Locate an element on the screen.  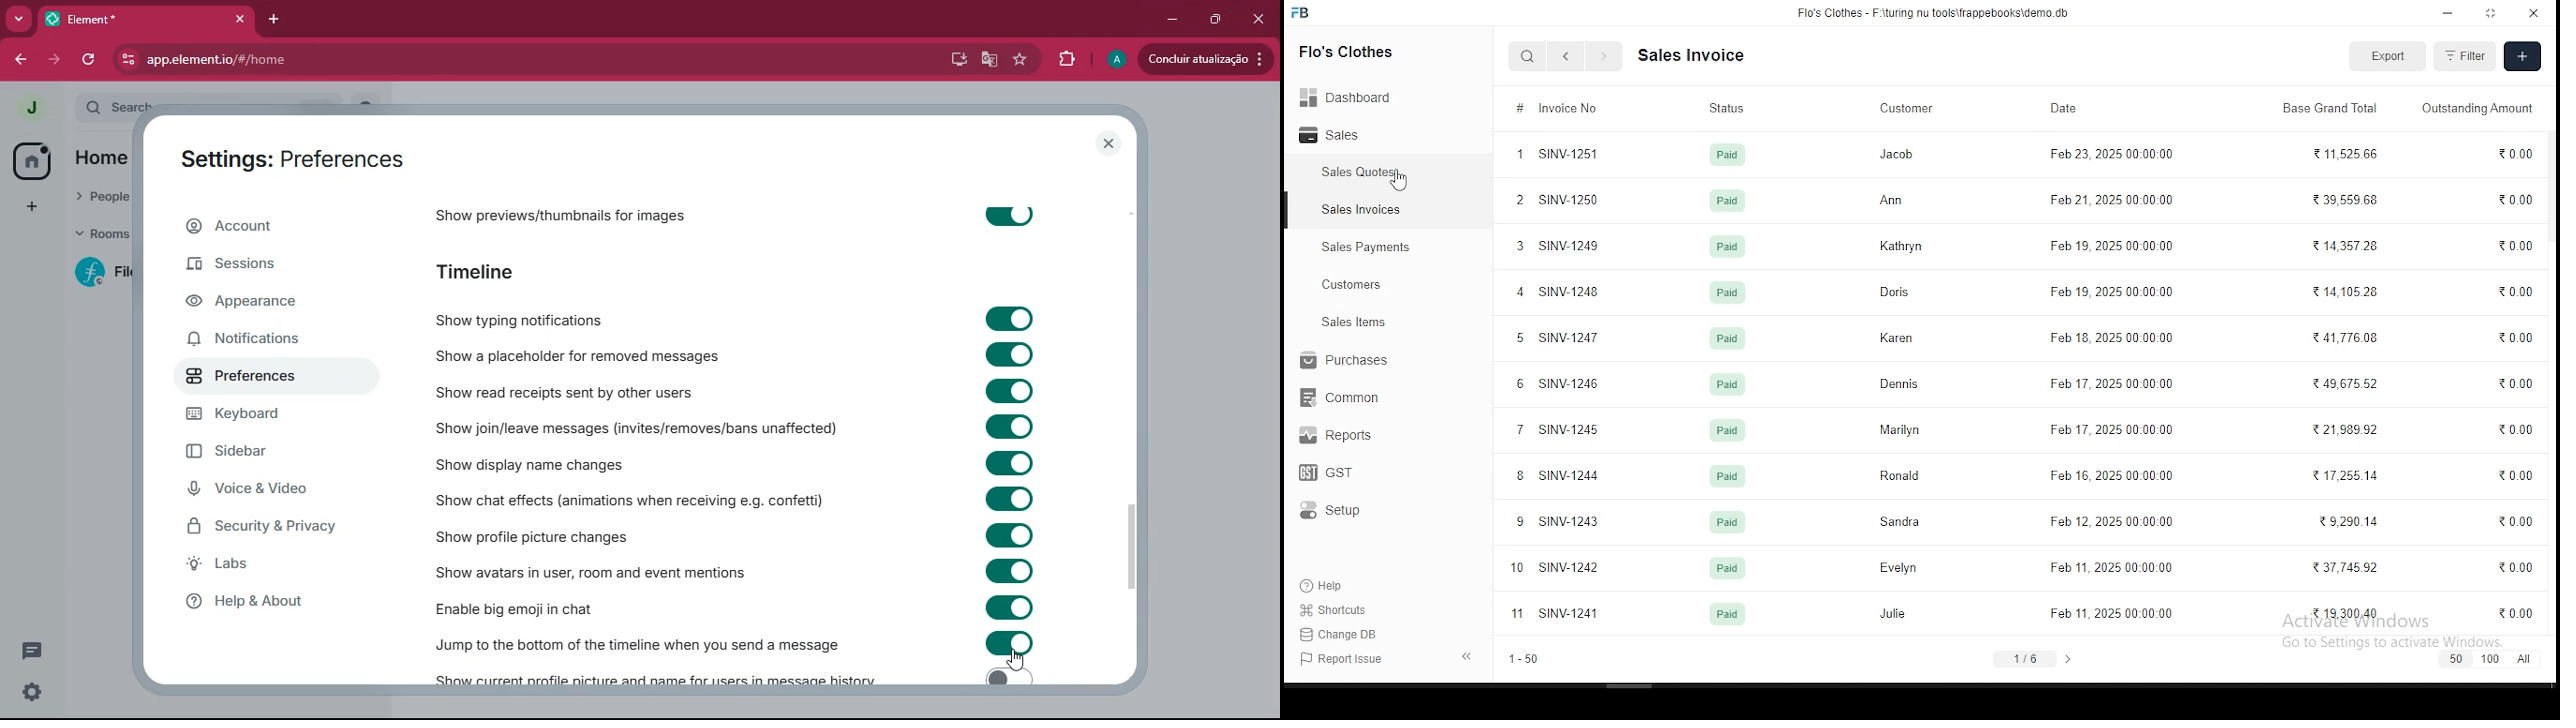
sales is located at coordinates (1358, 172).